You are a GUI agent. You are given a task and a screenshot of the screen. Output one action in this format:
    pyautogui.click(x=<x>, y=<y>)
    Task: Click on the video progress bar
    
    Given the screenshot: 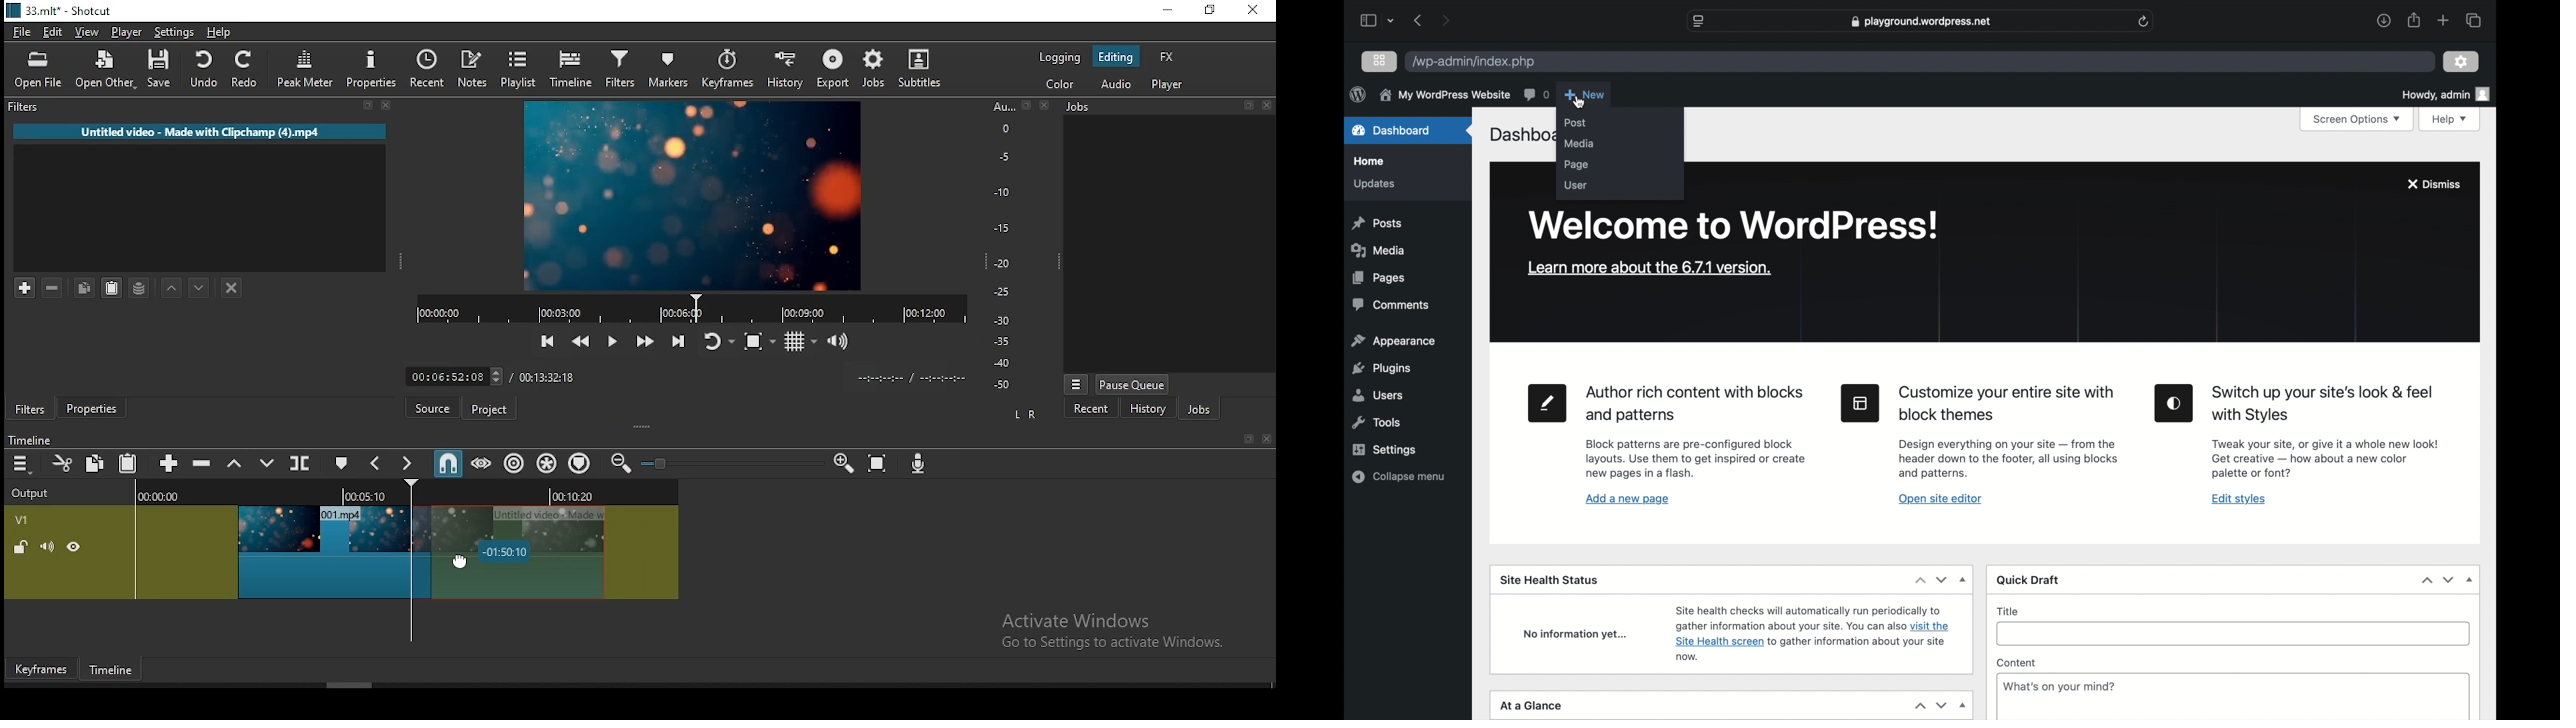 What is the action you would take?
    pyautogui.click(x=684, y=309)
    